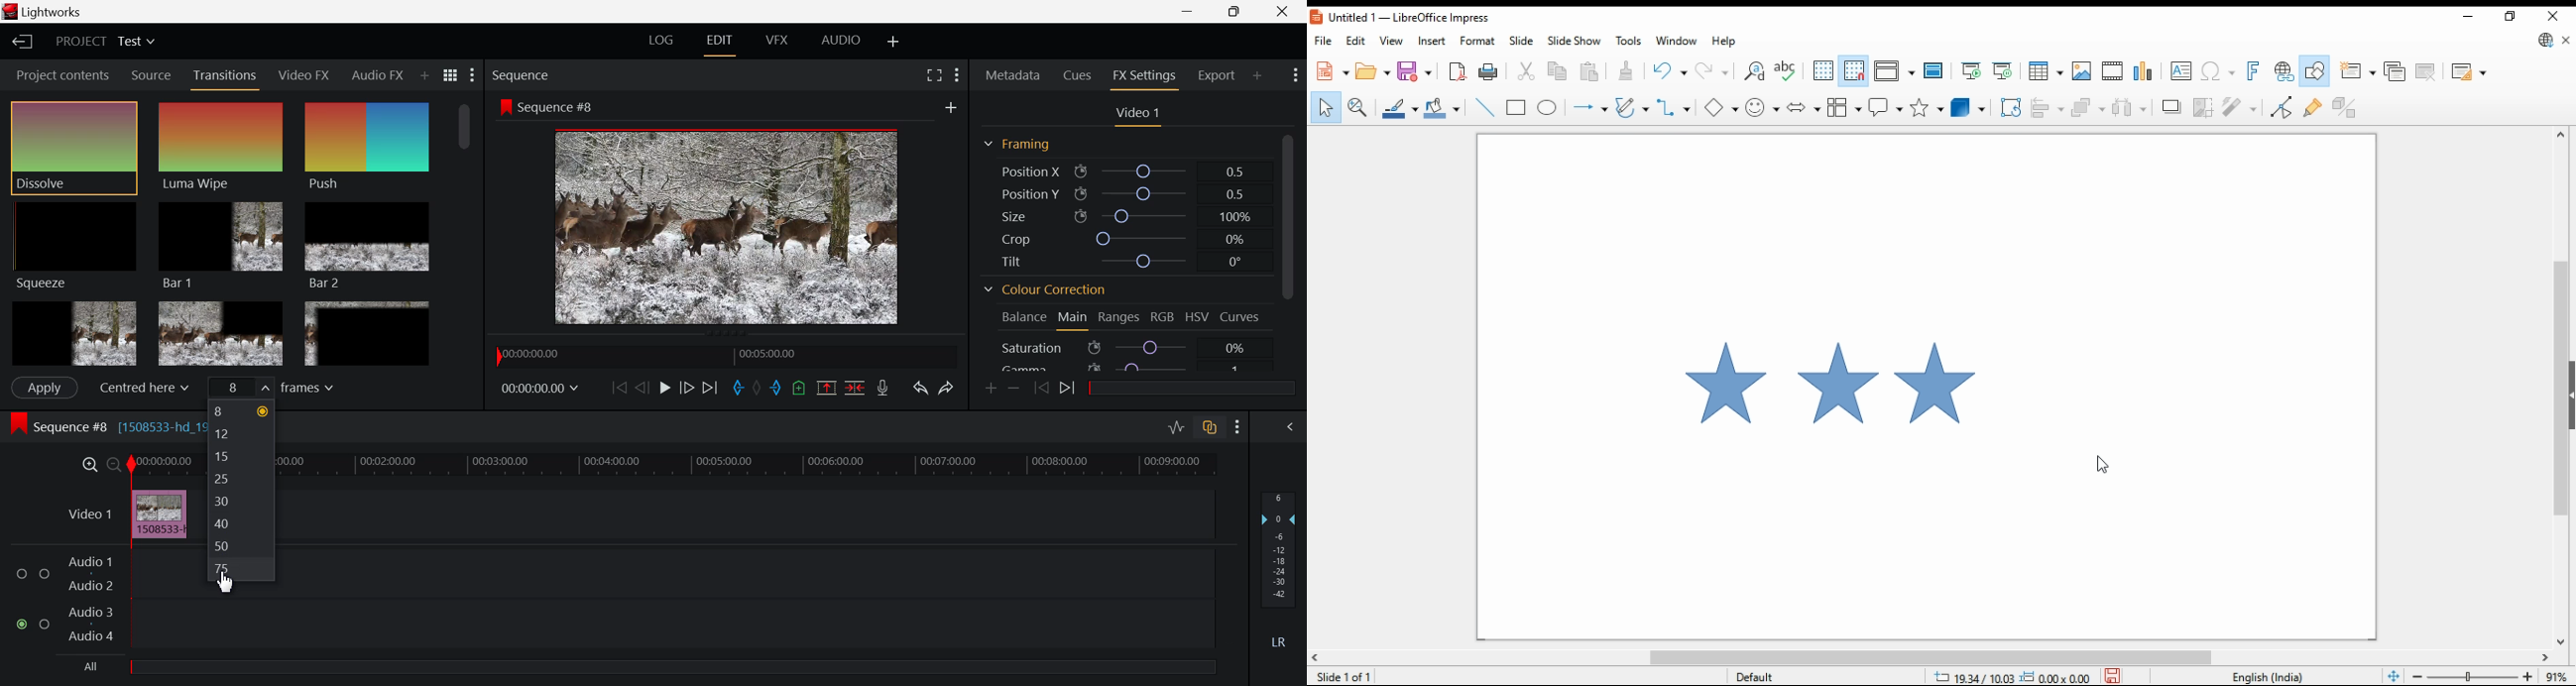  Describe the element at coordinates (2081, 69) in the screenshot. I see `insert image` at that location.